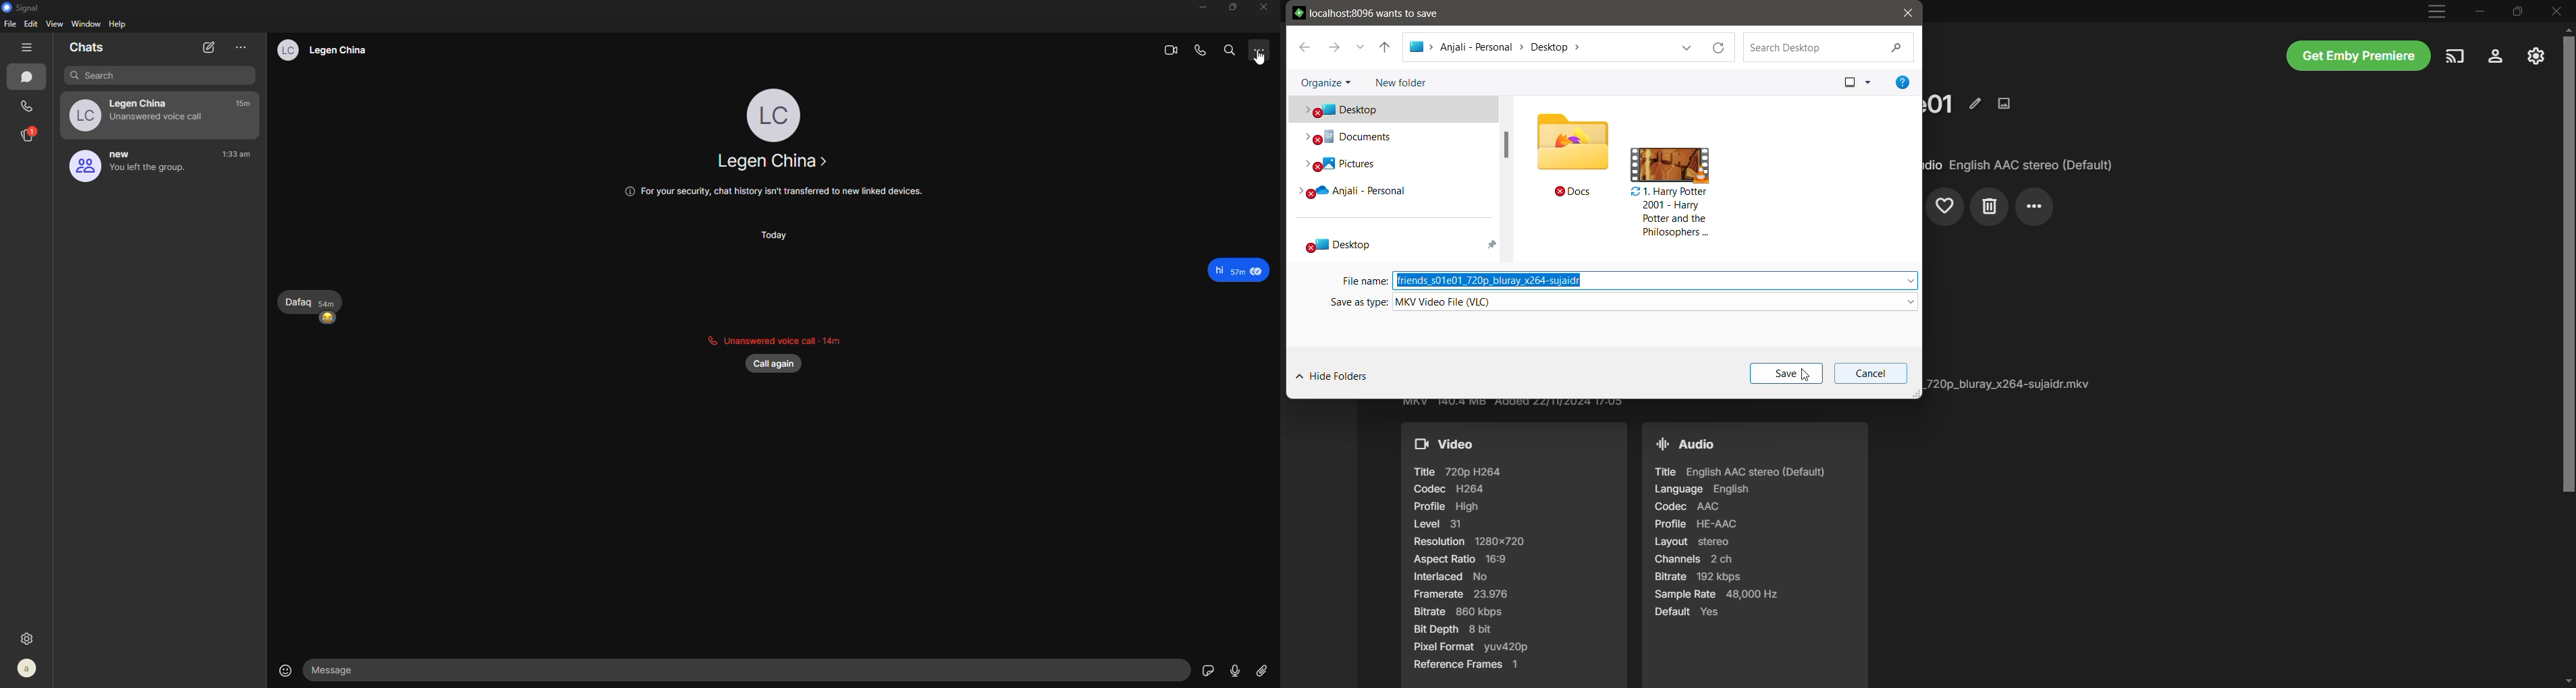  What do you see at coordinates (1903, 82) in the screenshot?
I see `Help` at bounding box center [1903, 82].